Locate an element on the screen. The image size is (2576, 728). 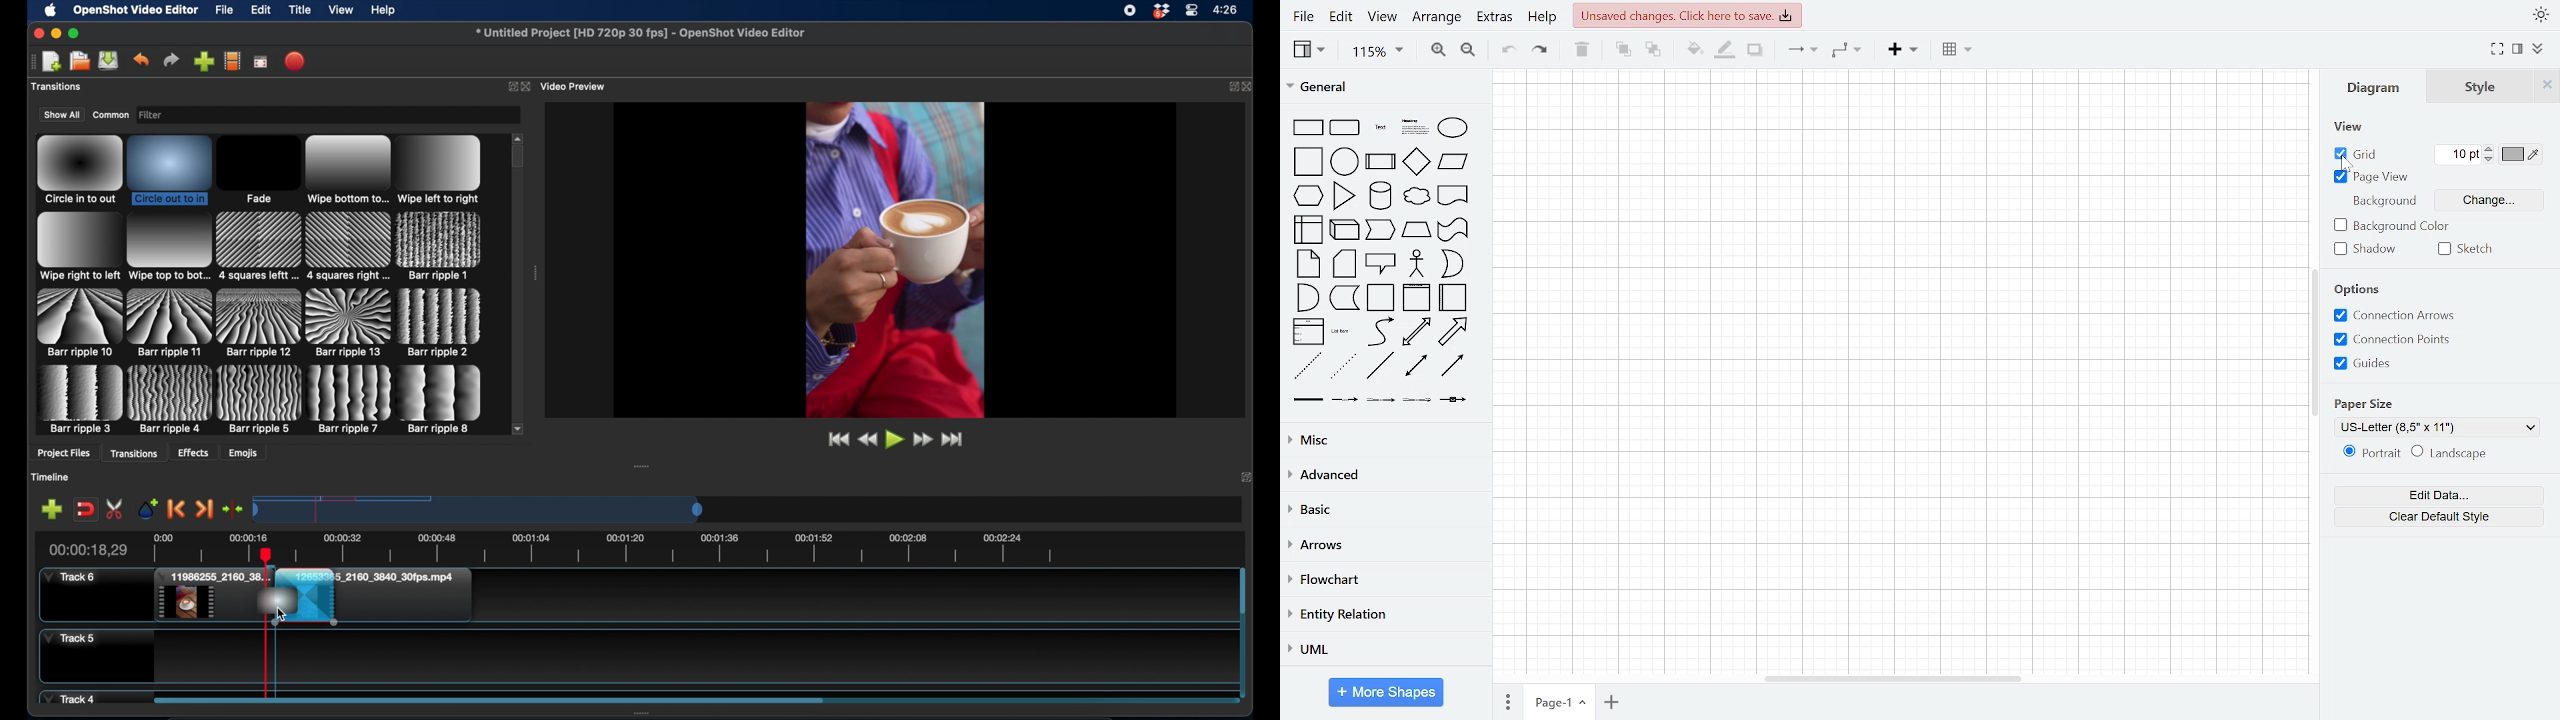
landscape is located at coordinates (2450, 453).